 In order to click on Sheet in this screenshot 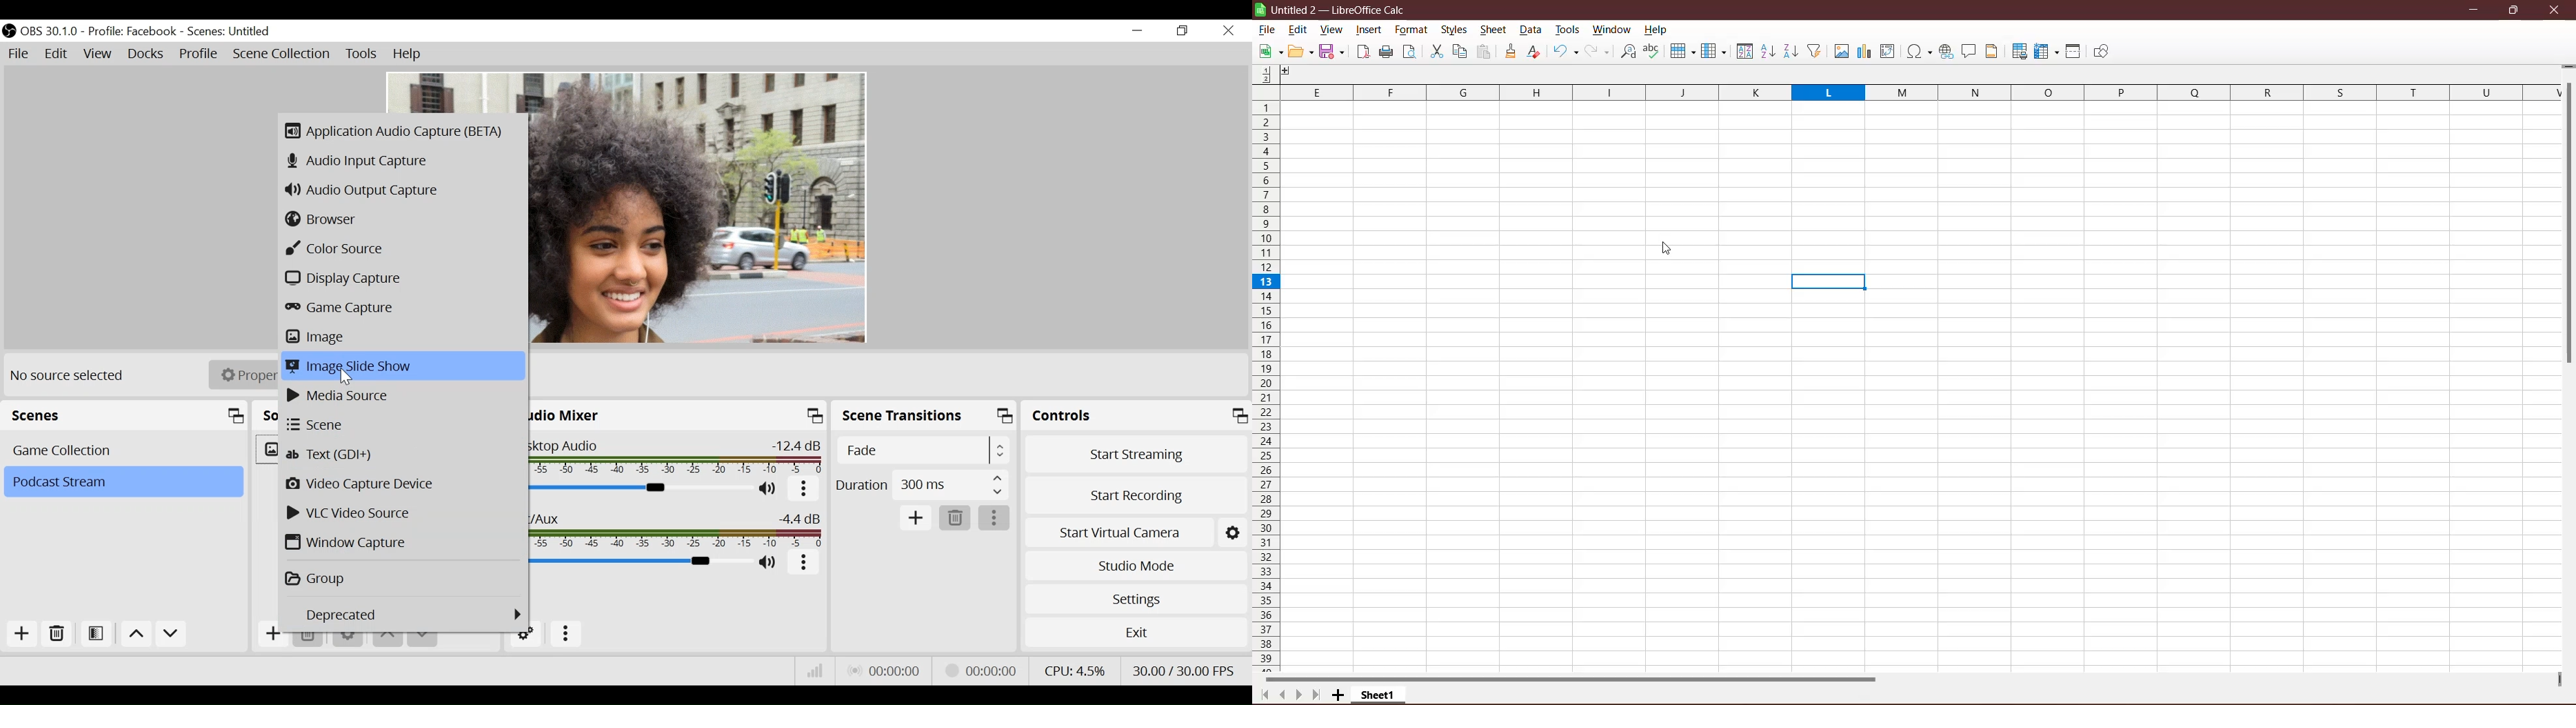, I will do `click(1494, 31)`.